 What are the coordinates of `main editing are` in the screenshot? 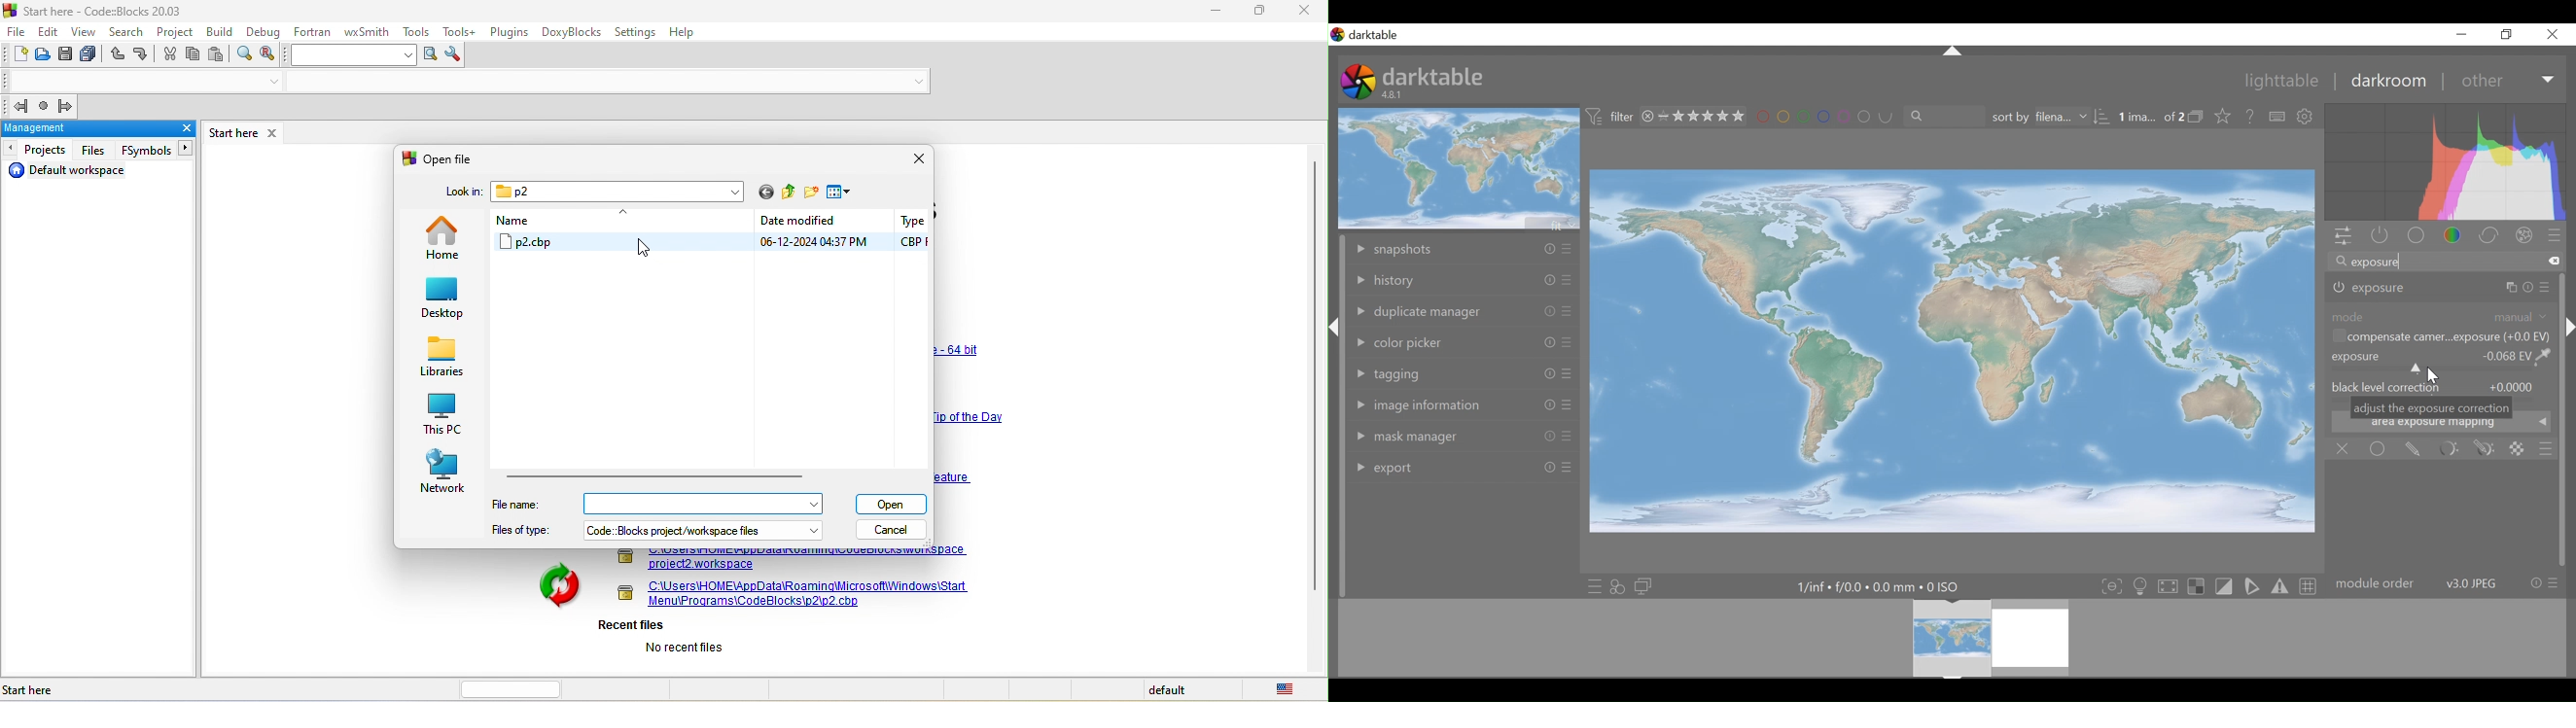 It's located at (1954, 350).